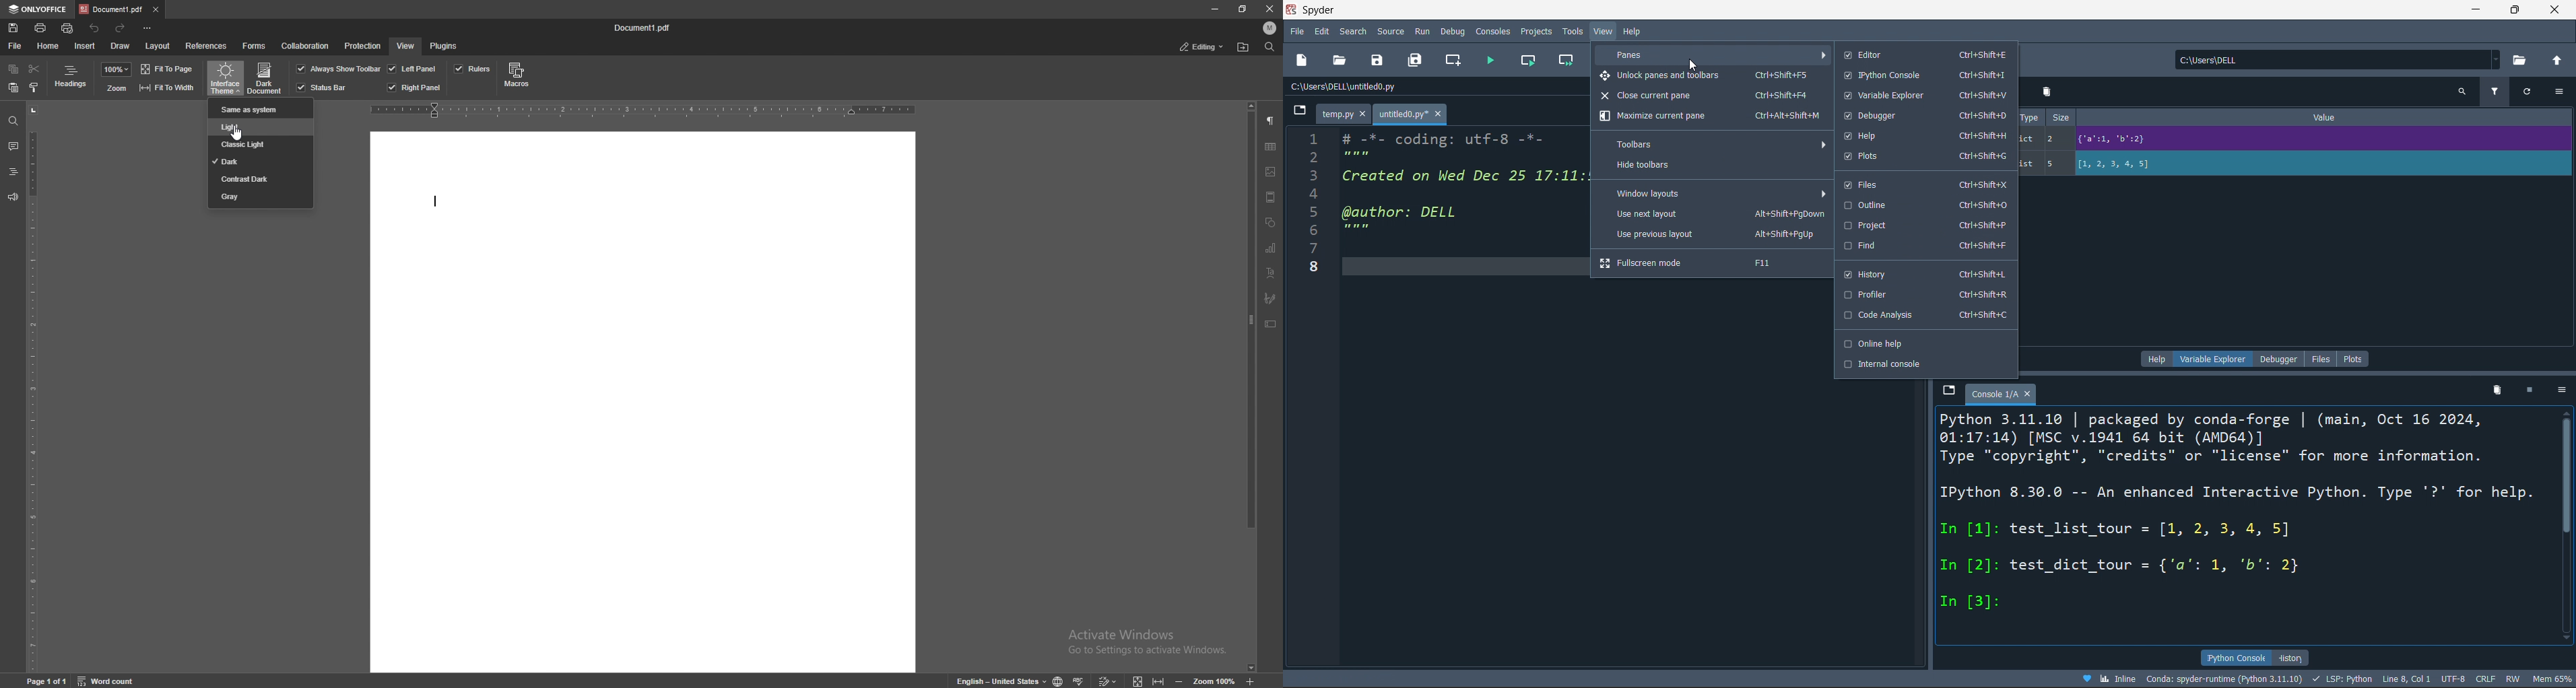  I want to click on console, so click(1493, 32).